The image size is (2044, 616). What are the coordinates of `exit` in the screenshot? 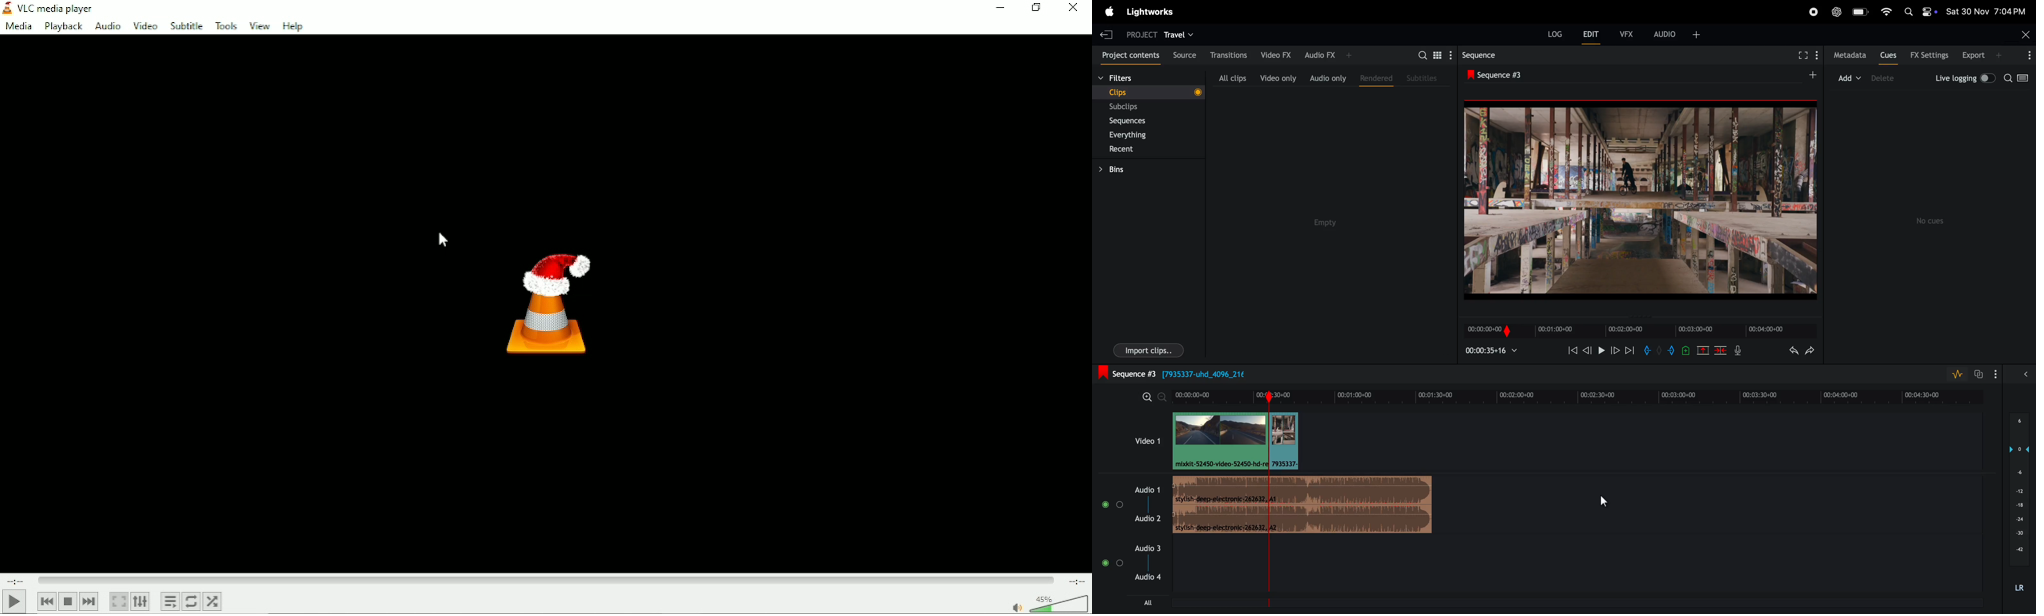 It's located at (1106, 33).